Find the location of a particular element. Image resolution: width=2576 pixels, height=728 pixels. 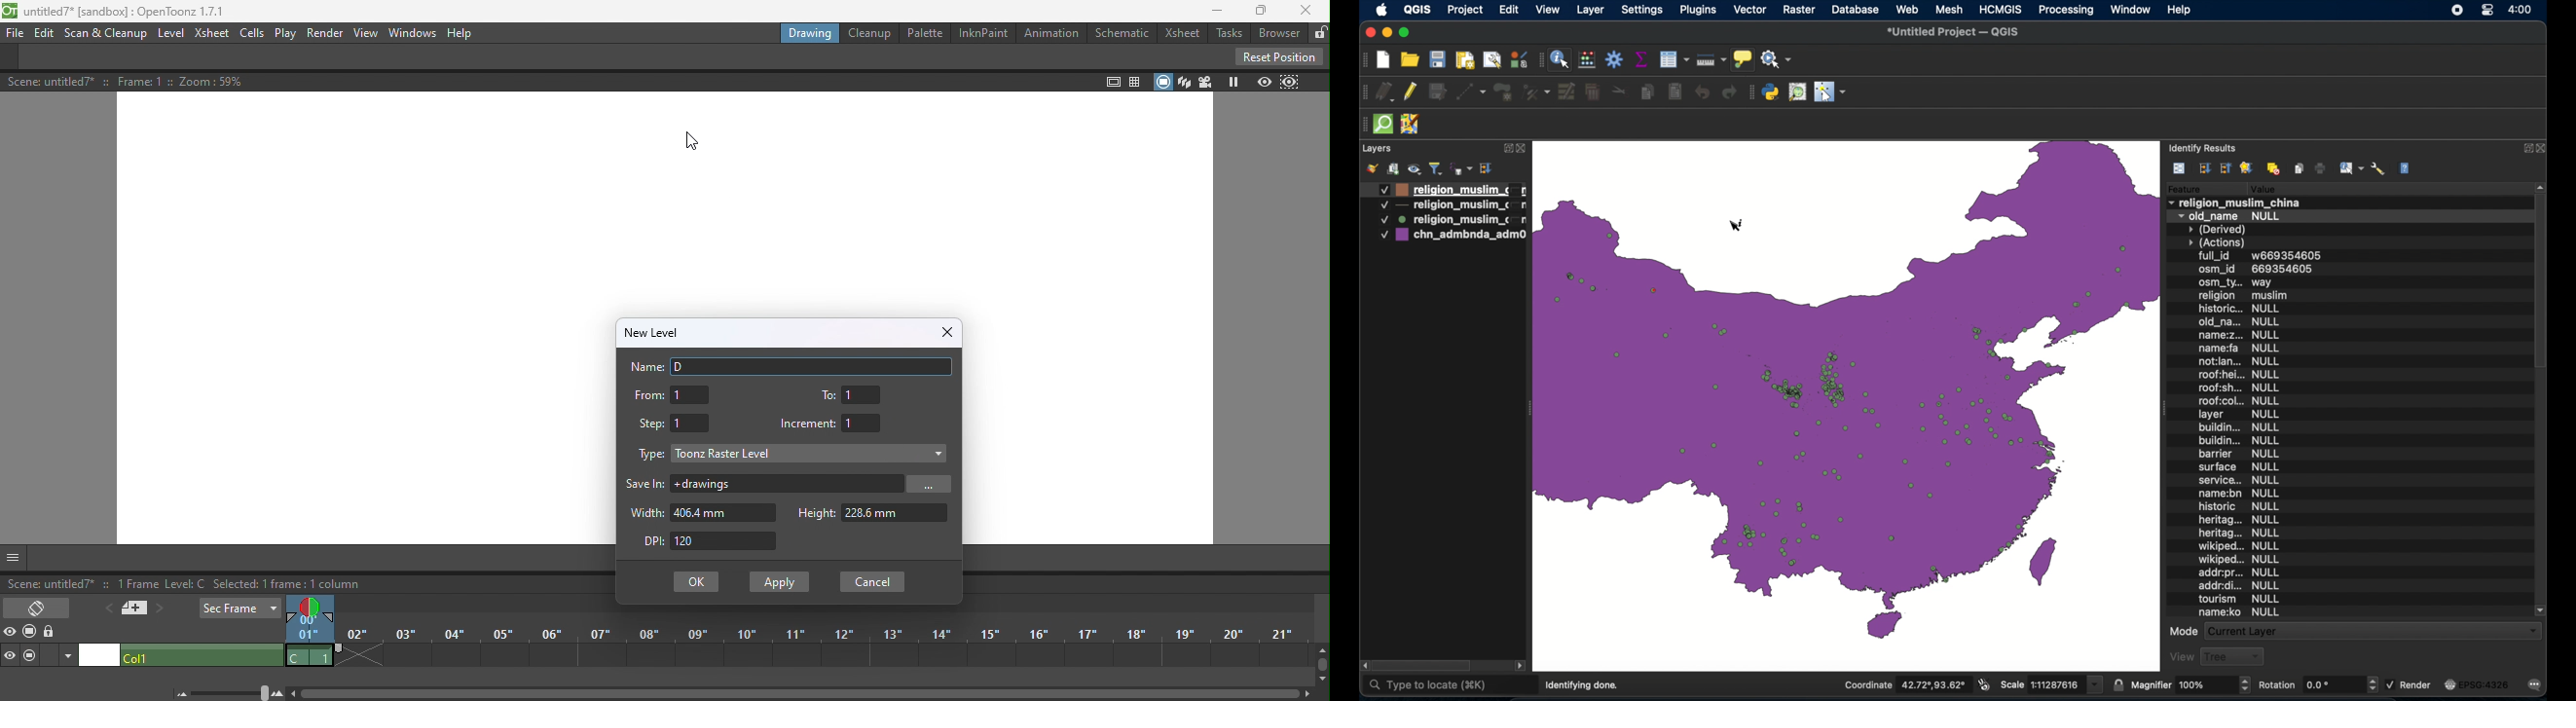

roof is located at coordinates (2239, 375).